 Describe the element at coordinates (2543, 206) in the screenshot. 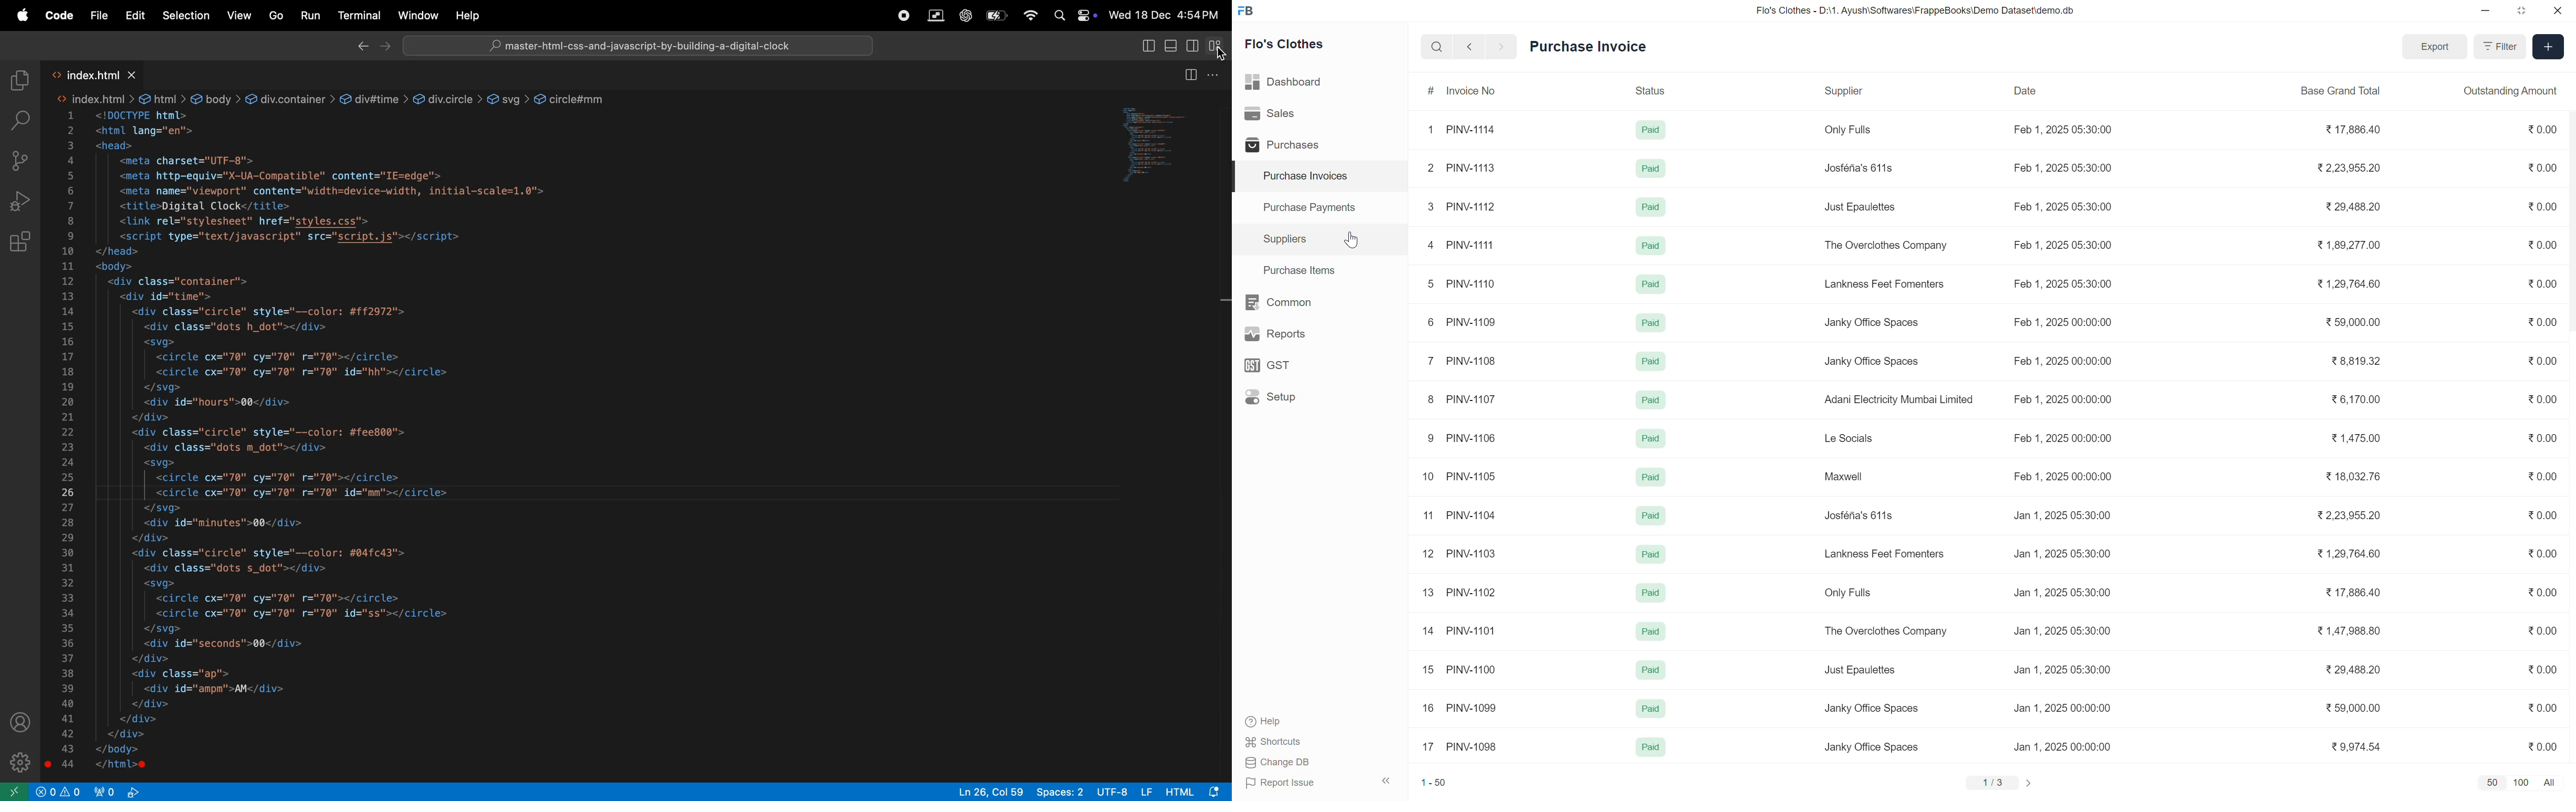

I see `0.00` at that location.